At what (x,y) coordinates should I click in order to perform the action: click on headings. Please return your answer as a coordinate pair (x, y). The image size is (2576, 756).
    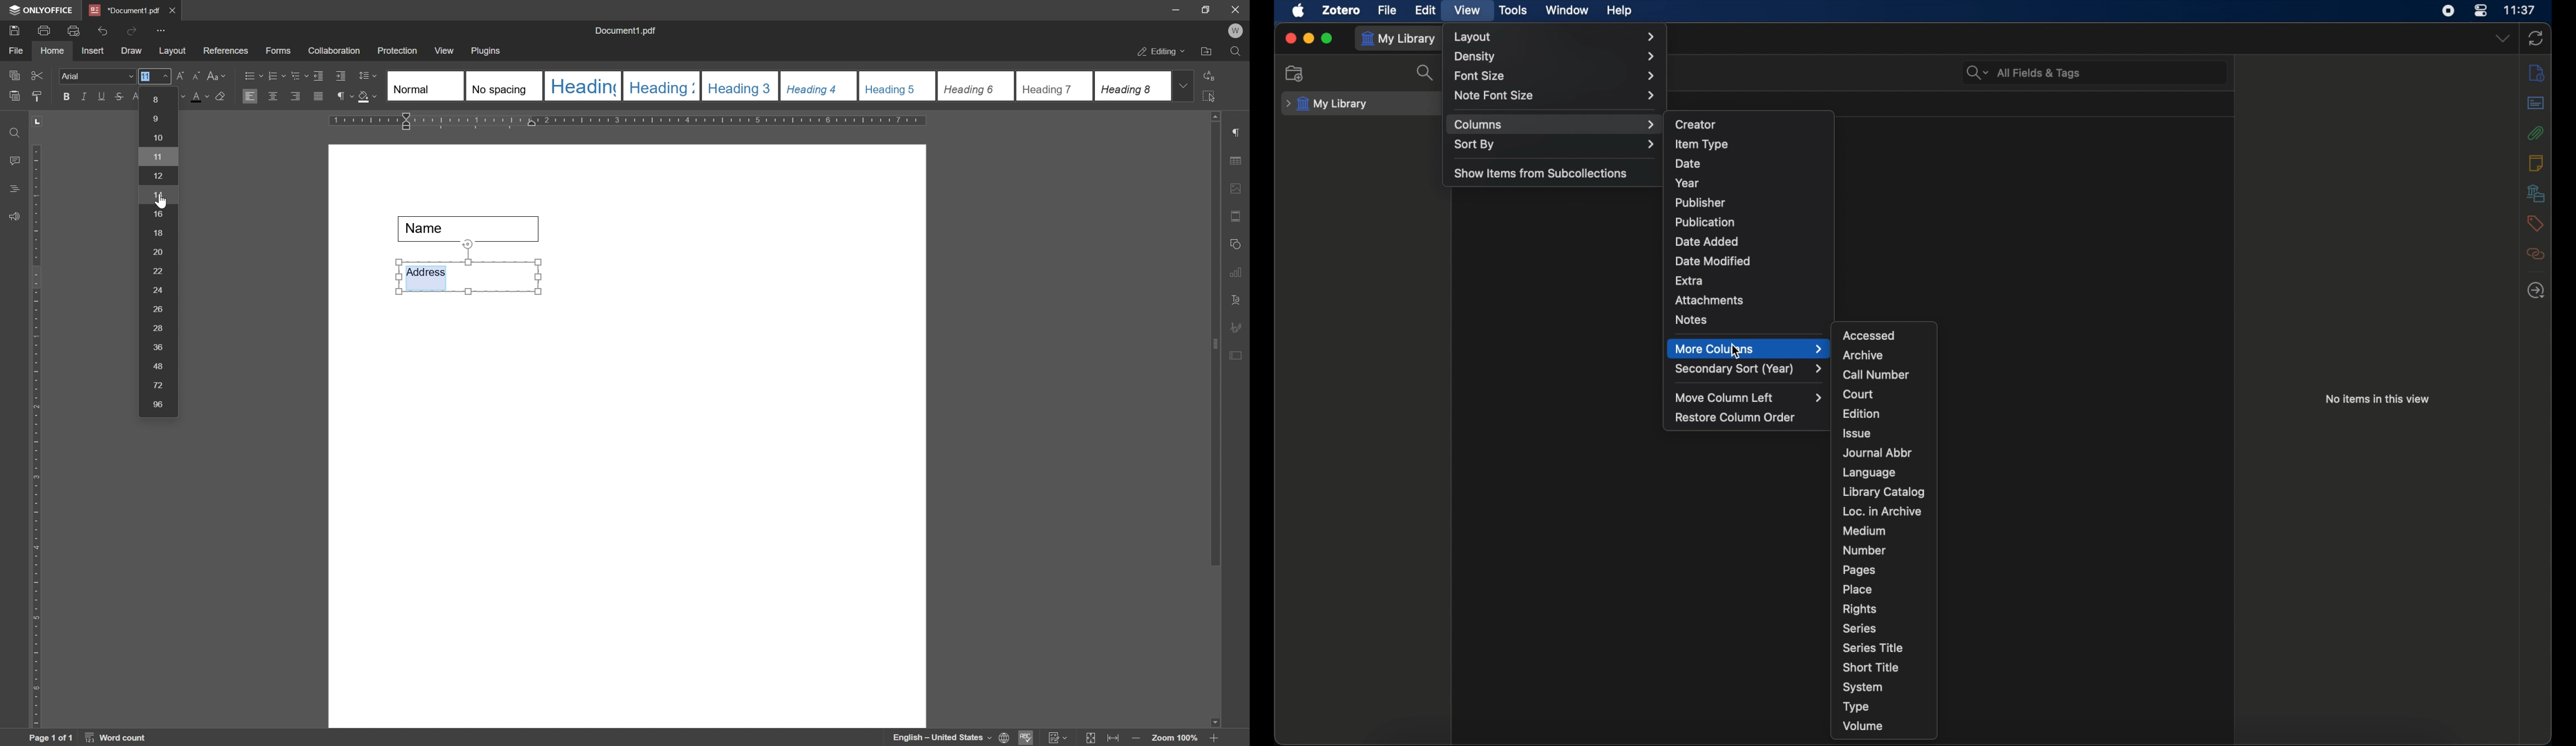
    Looking at the image, I should click on (11, 189).